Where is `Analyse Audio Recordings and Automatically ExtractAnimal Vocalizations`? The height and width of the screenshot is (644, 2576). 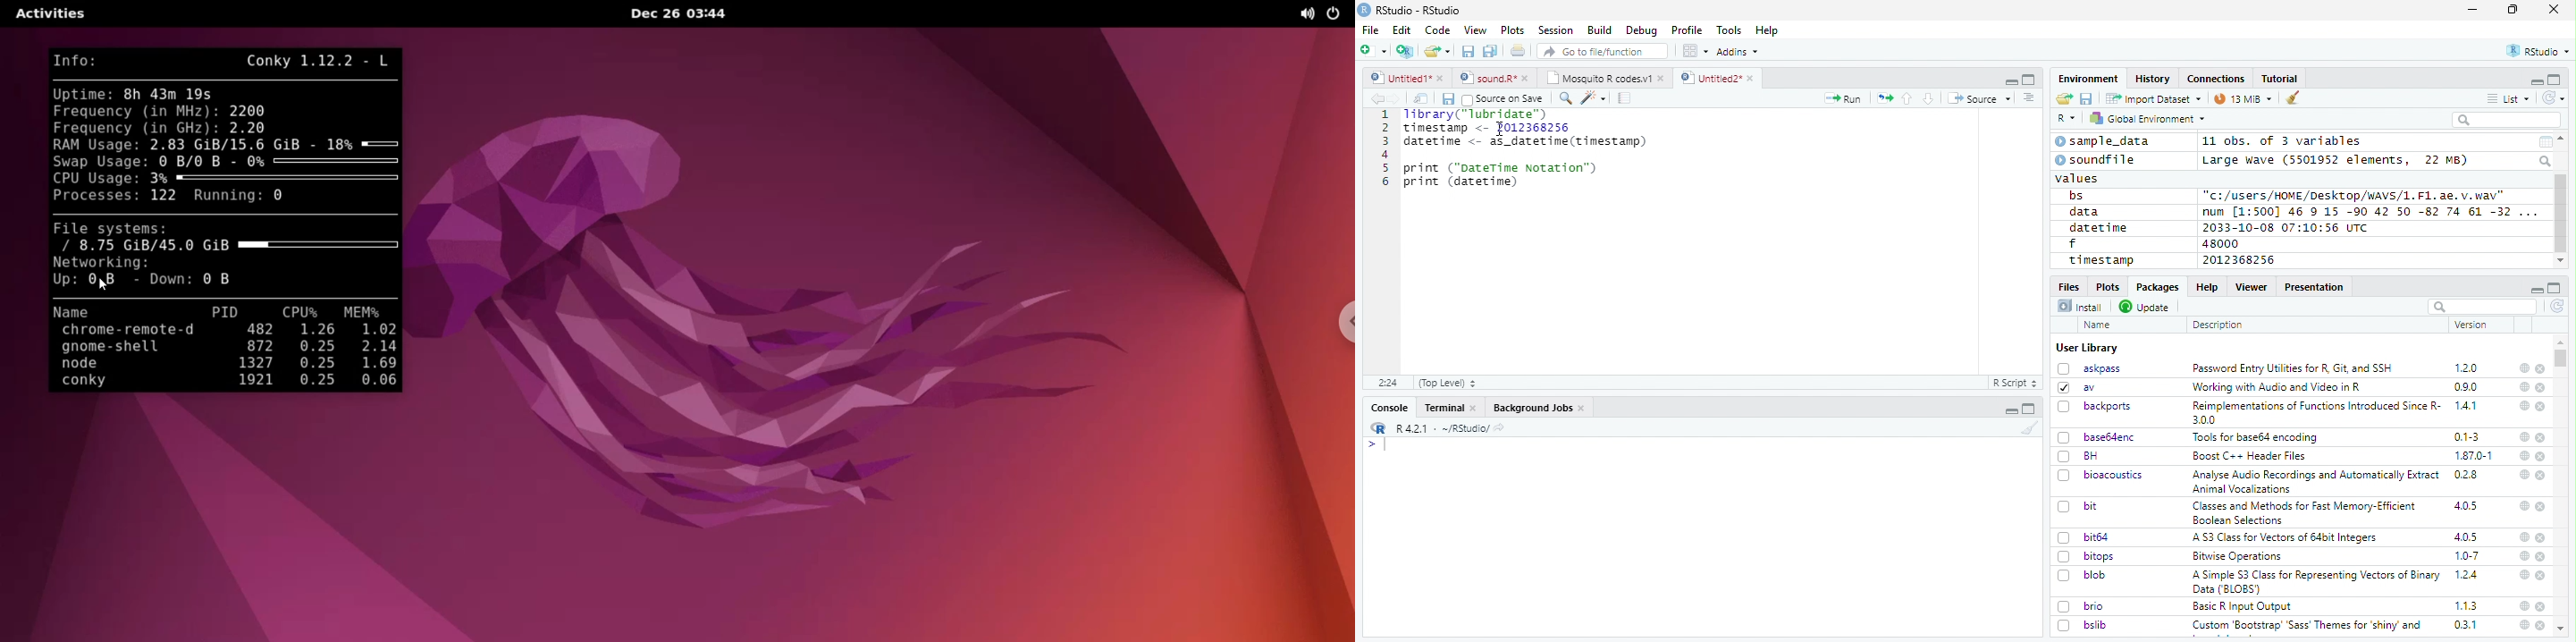
Analyse Audio Recordings and Automatically ExtractAnimal Vocalizations is located at coordinates (2312, 481).